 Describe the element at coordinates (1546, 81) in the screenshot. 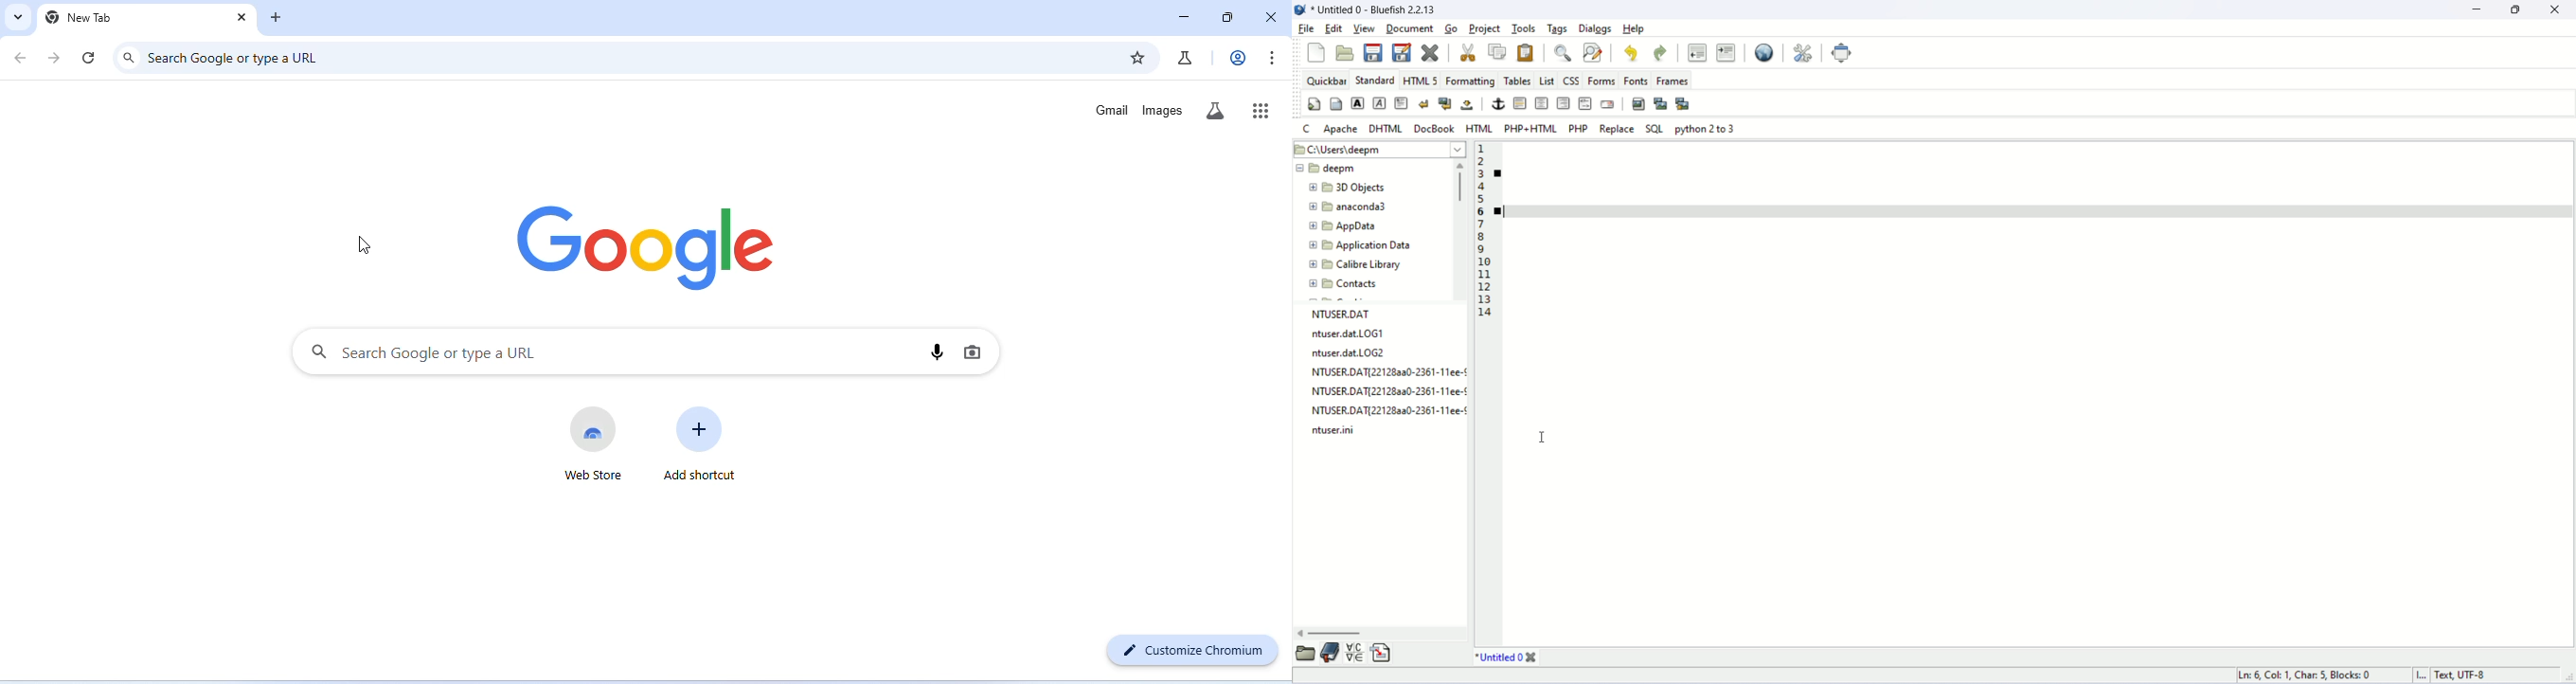

I see `list` at that location.